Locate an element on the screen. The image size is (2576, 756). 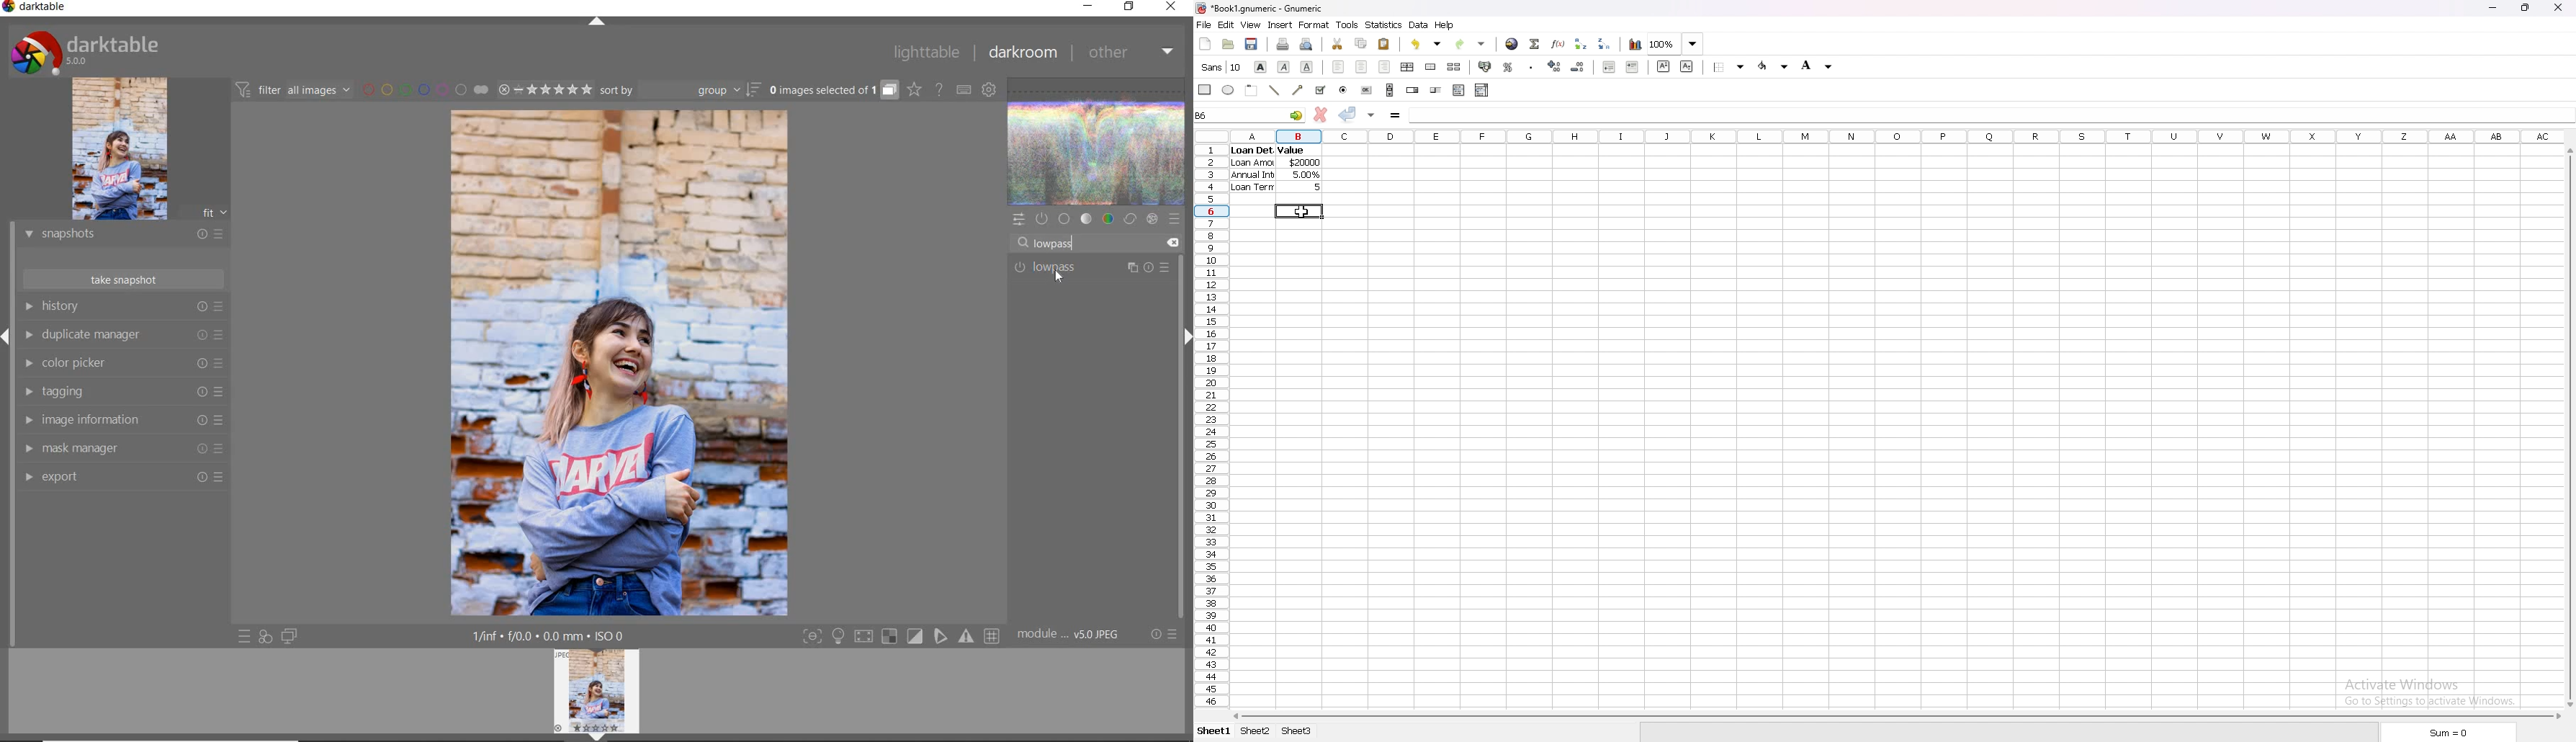
background is located at coordinates (1817, 65).